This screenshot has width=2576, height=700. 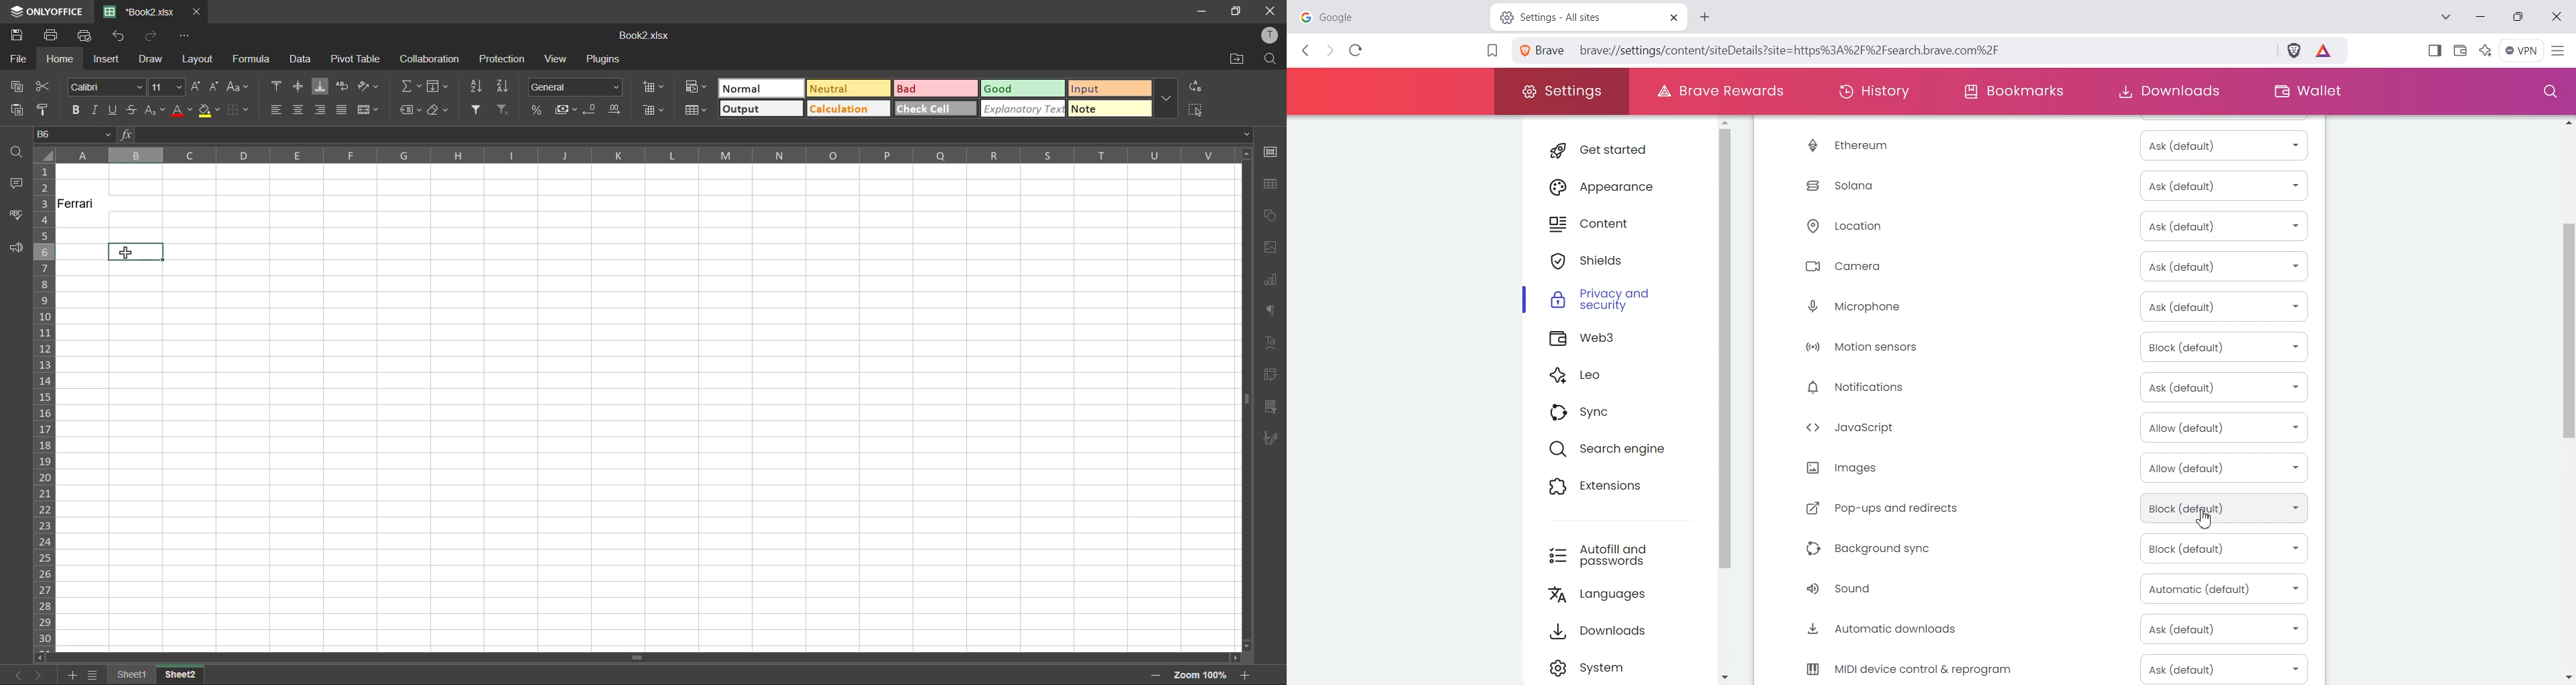 What do you see at coordinates (1110, 108) in the screenshot?
I see `note` at bounding box center [1110, 108].